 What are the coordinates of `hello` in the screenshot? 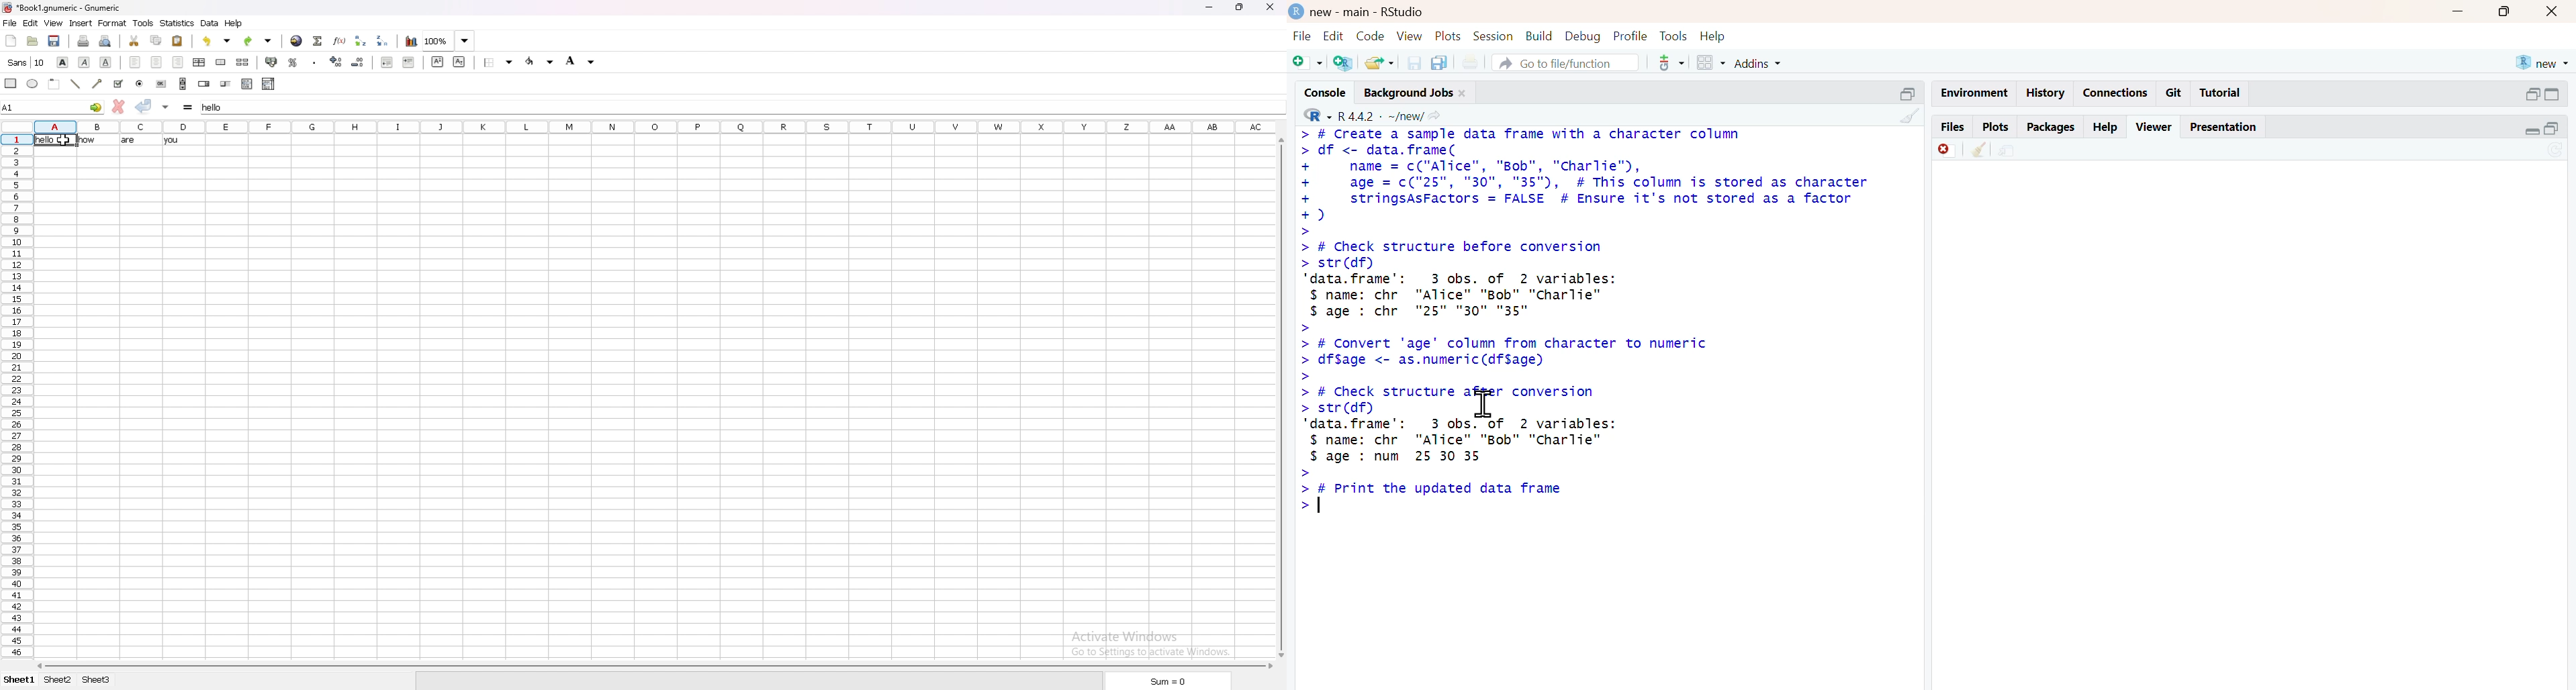 It's located at (56, 140).